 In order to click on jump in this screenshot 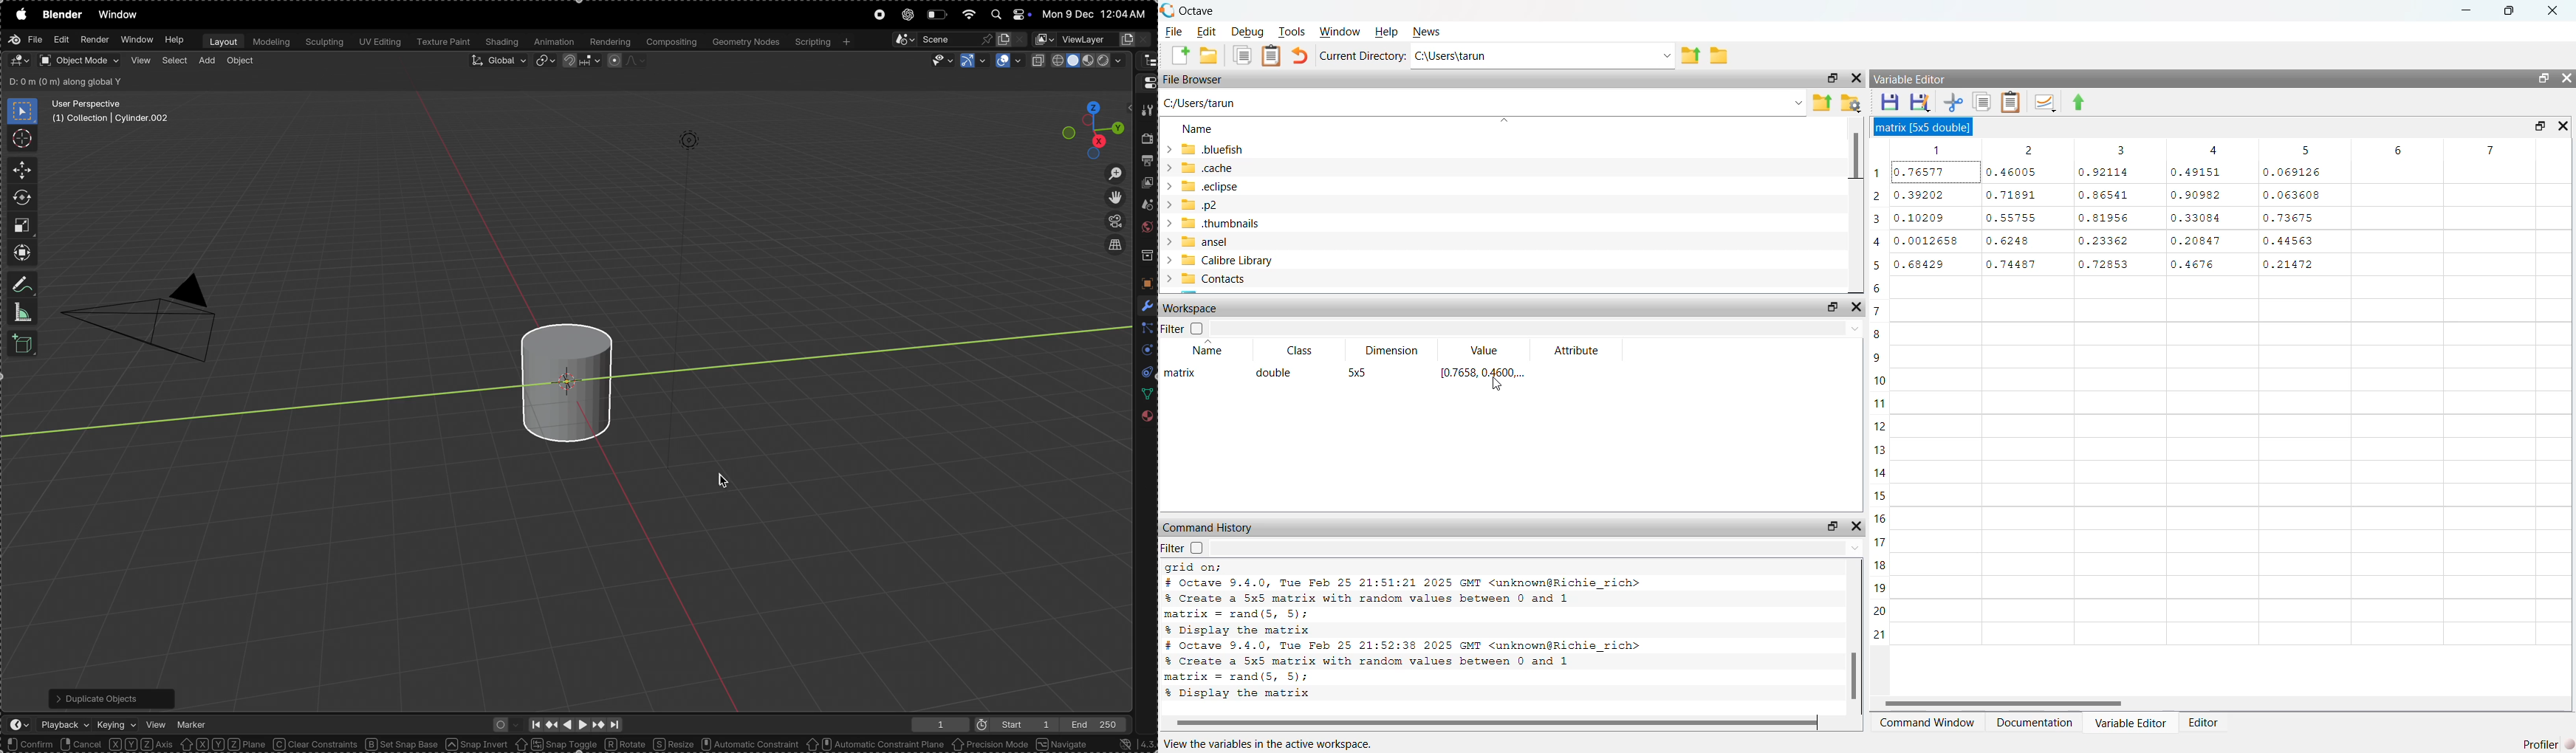, I will do `click(2046, 102)`.